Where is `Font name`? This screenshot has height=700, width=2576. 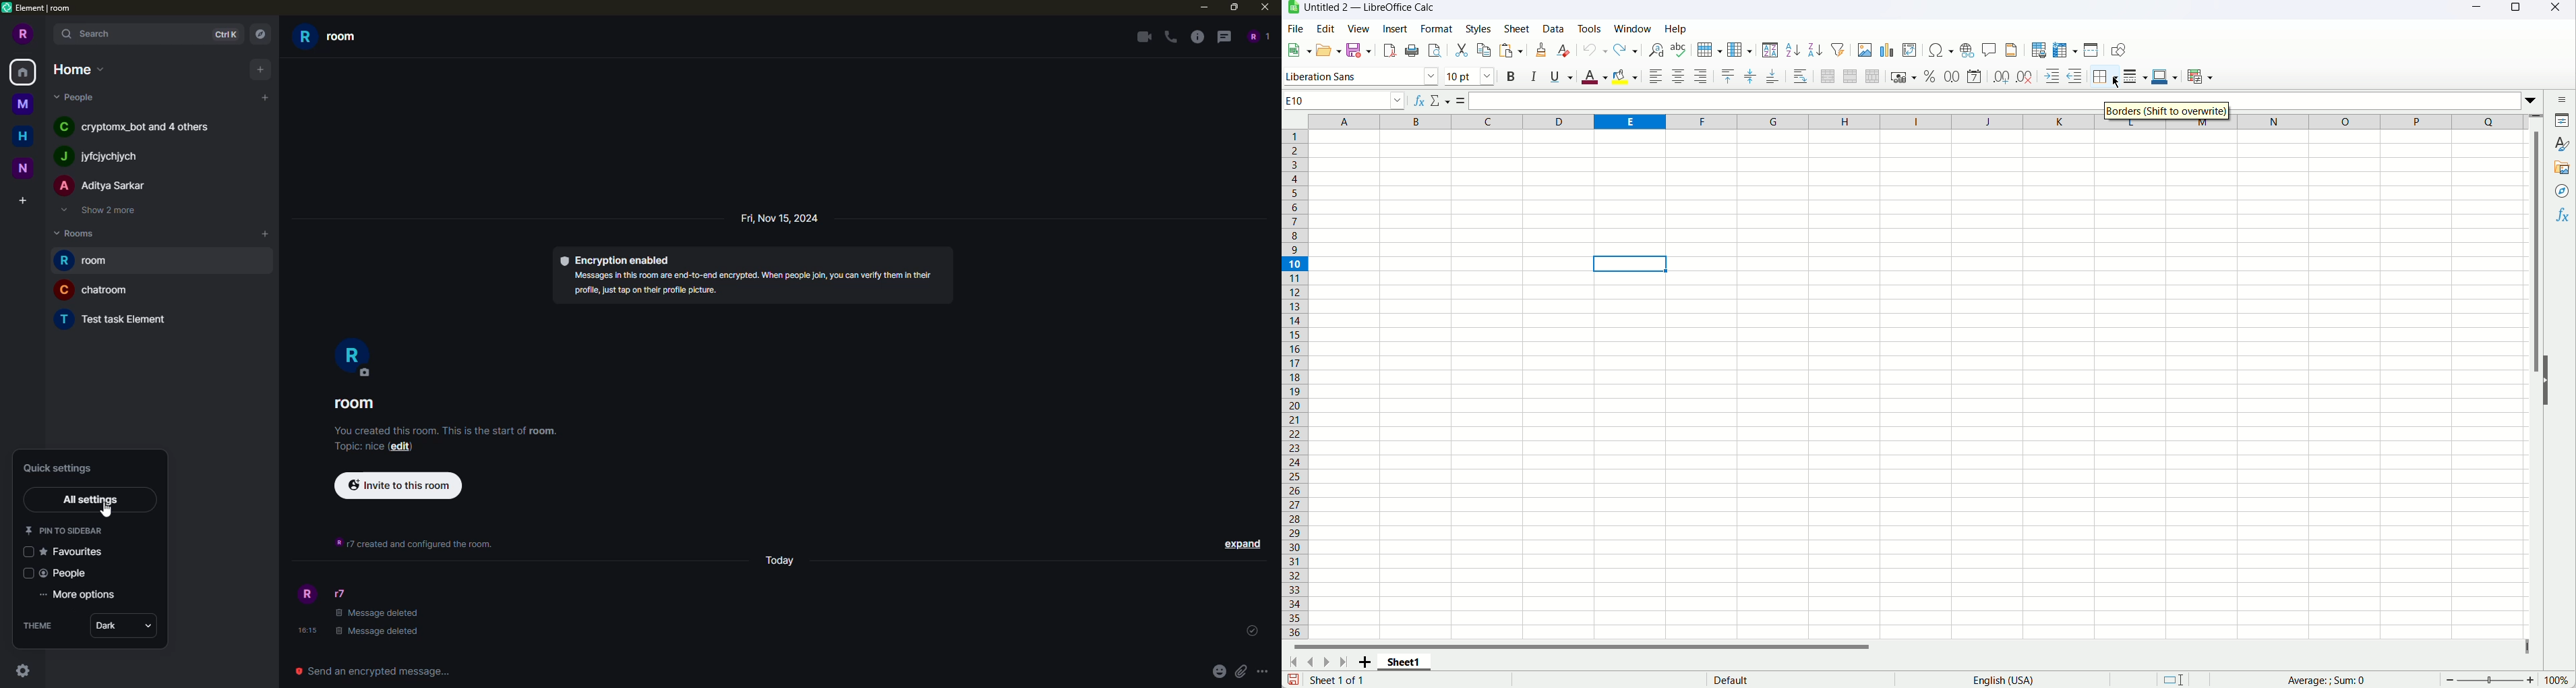 Font name is located at coordinates (1362, 77).